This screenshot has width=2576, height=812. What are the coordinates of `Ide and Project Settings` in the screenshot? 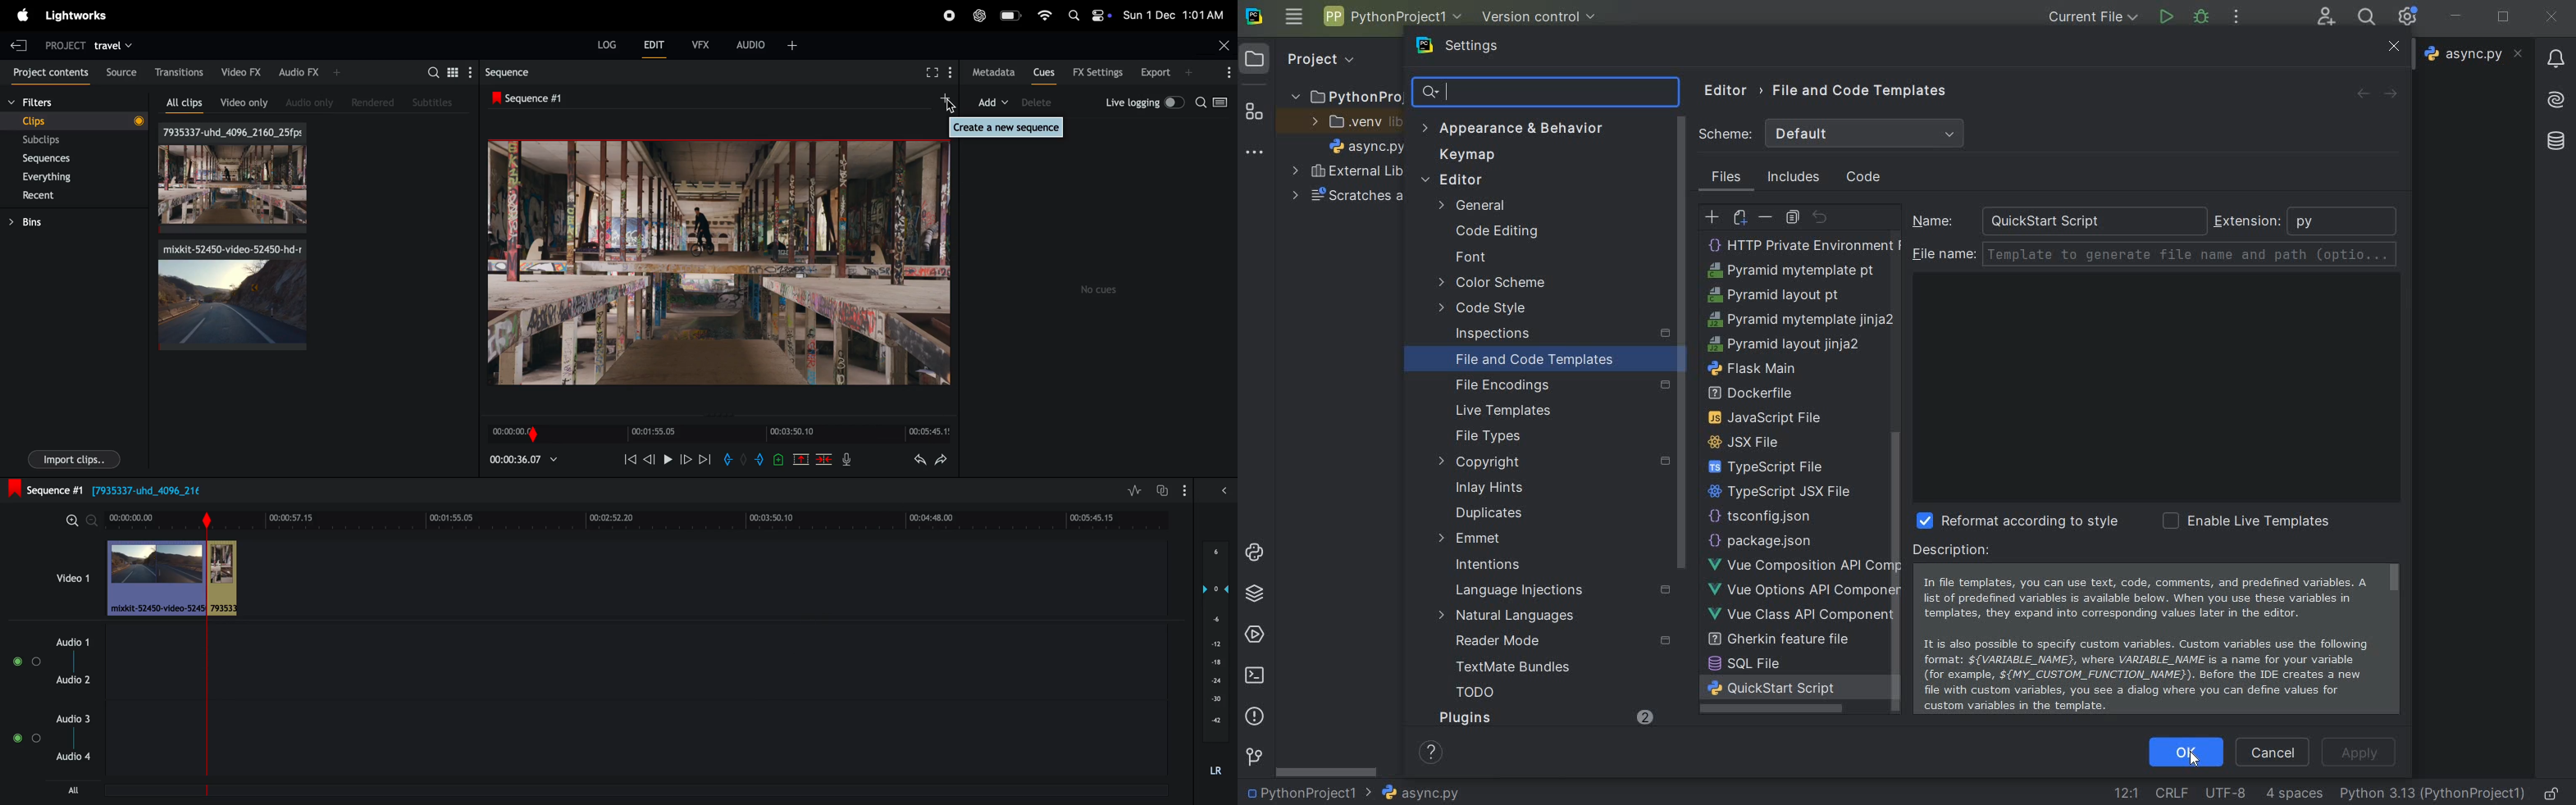 It's located at (2410, 20).